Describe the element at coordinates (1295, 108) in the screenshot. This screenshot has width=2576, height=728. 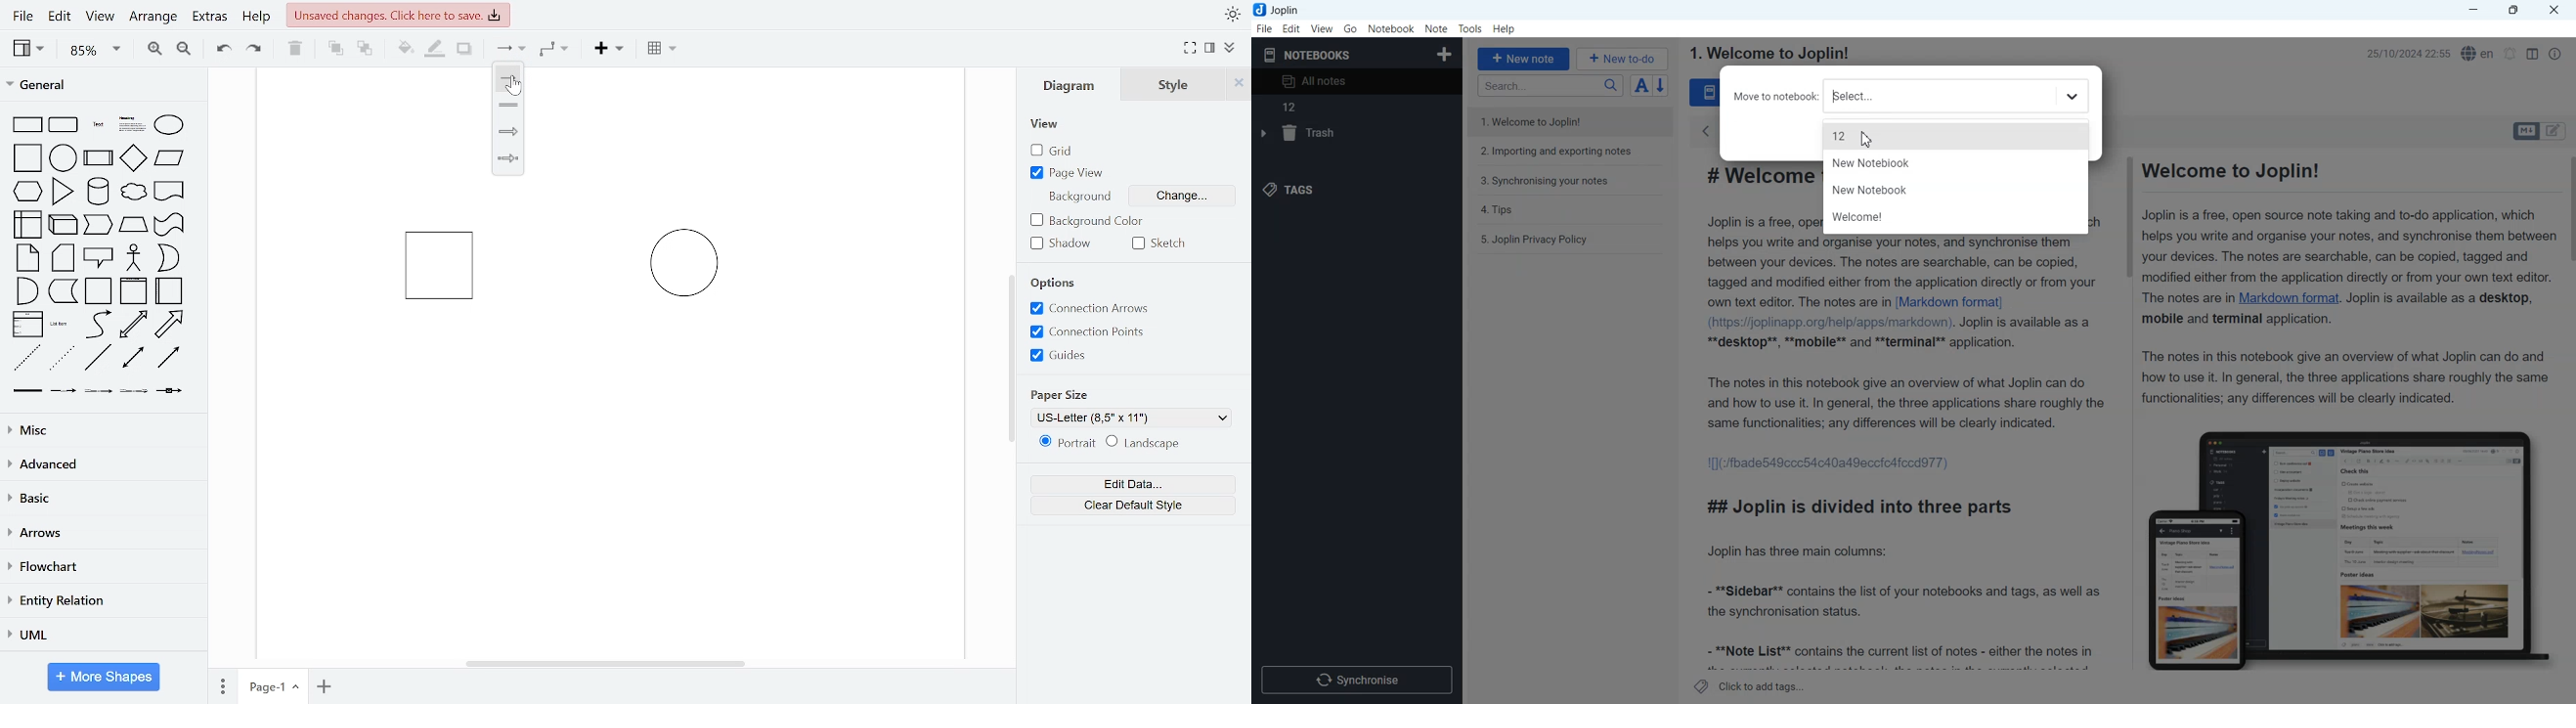
I see `12` at that location.